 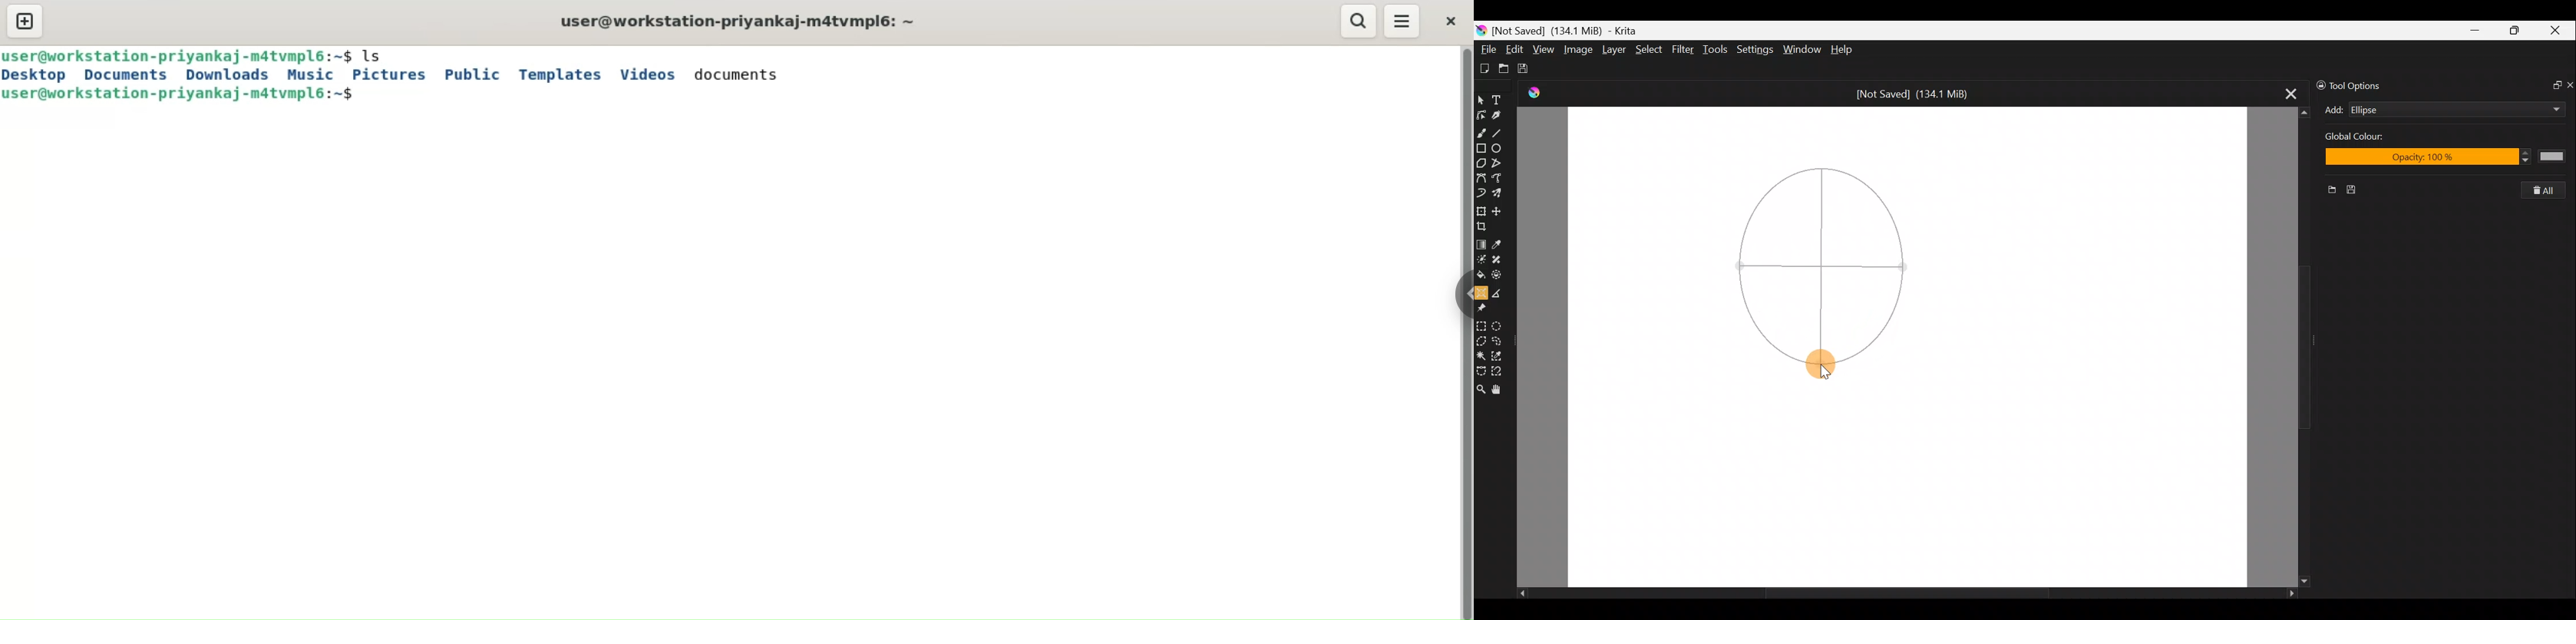 What do you see at coordinates (1683, 51) in the screenshot?
I see `Filter` at bounding box center [1683, 51].